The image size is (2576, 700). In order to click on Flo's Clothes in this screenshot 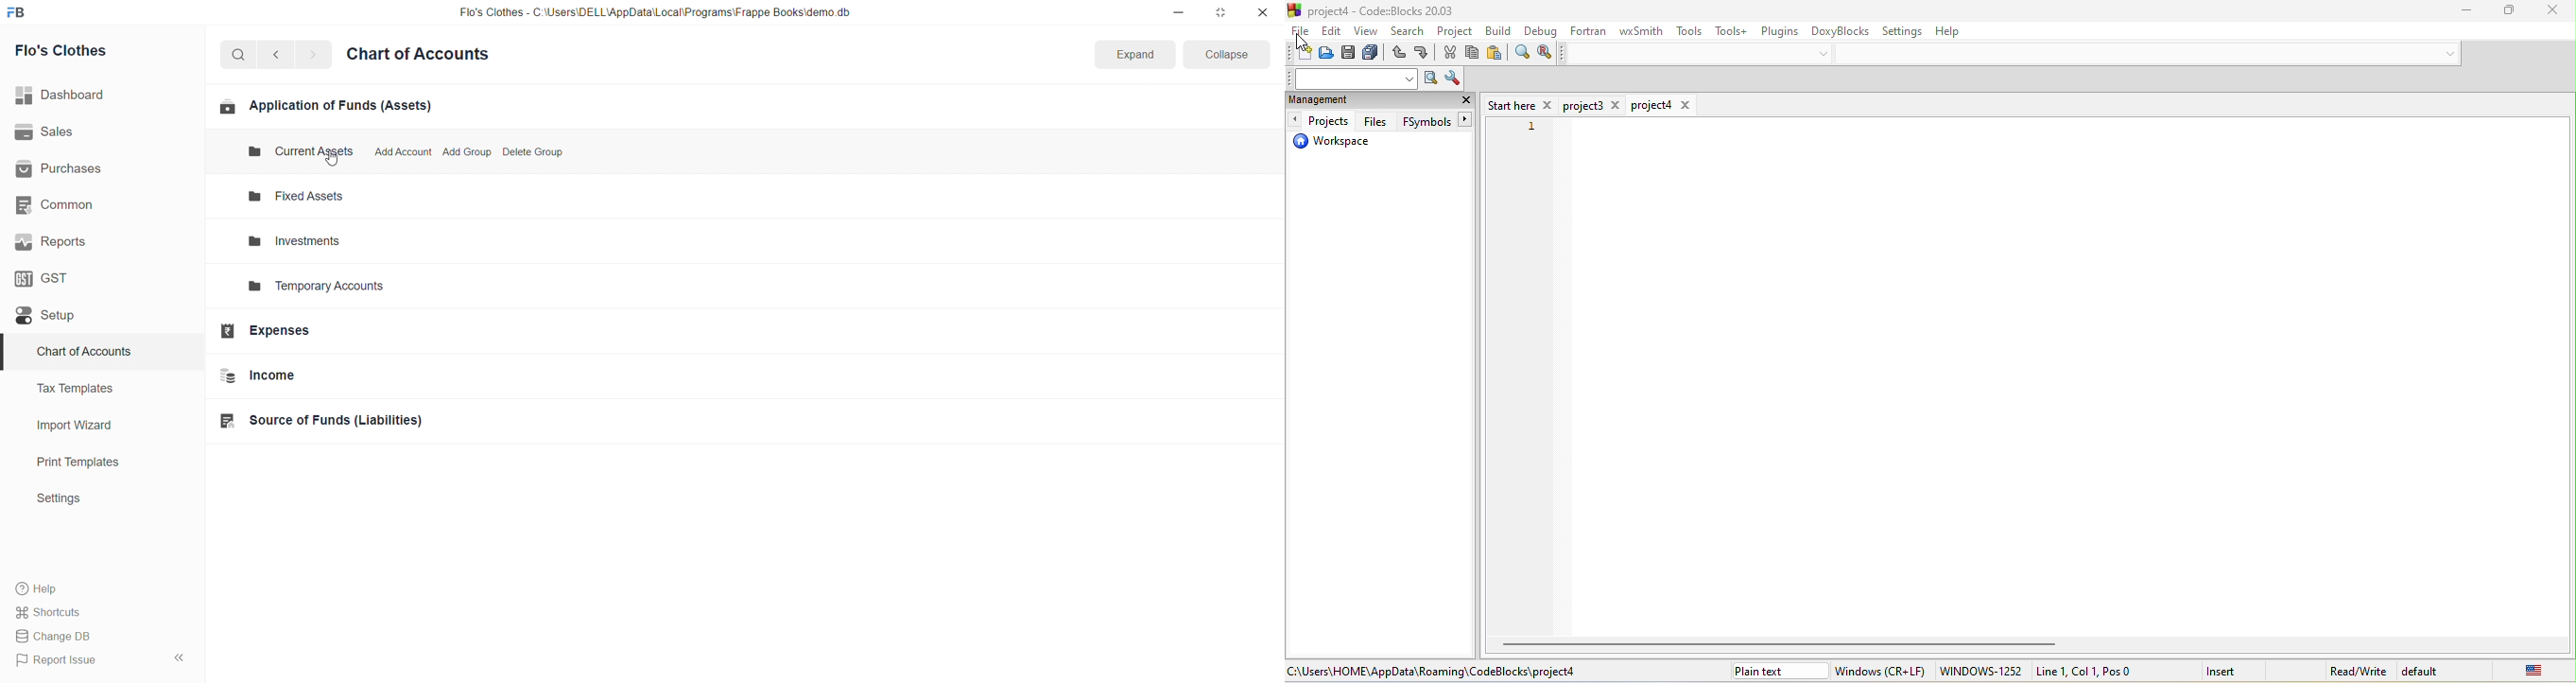, I will do `click(96, 51)`.